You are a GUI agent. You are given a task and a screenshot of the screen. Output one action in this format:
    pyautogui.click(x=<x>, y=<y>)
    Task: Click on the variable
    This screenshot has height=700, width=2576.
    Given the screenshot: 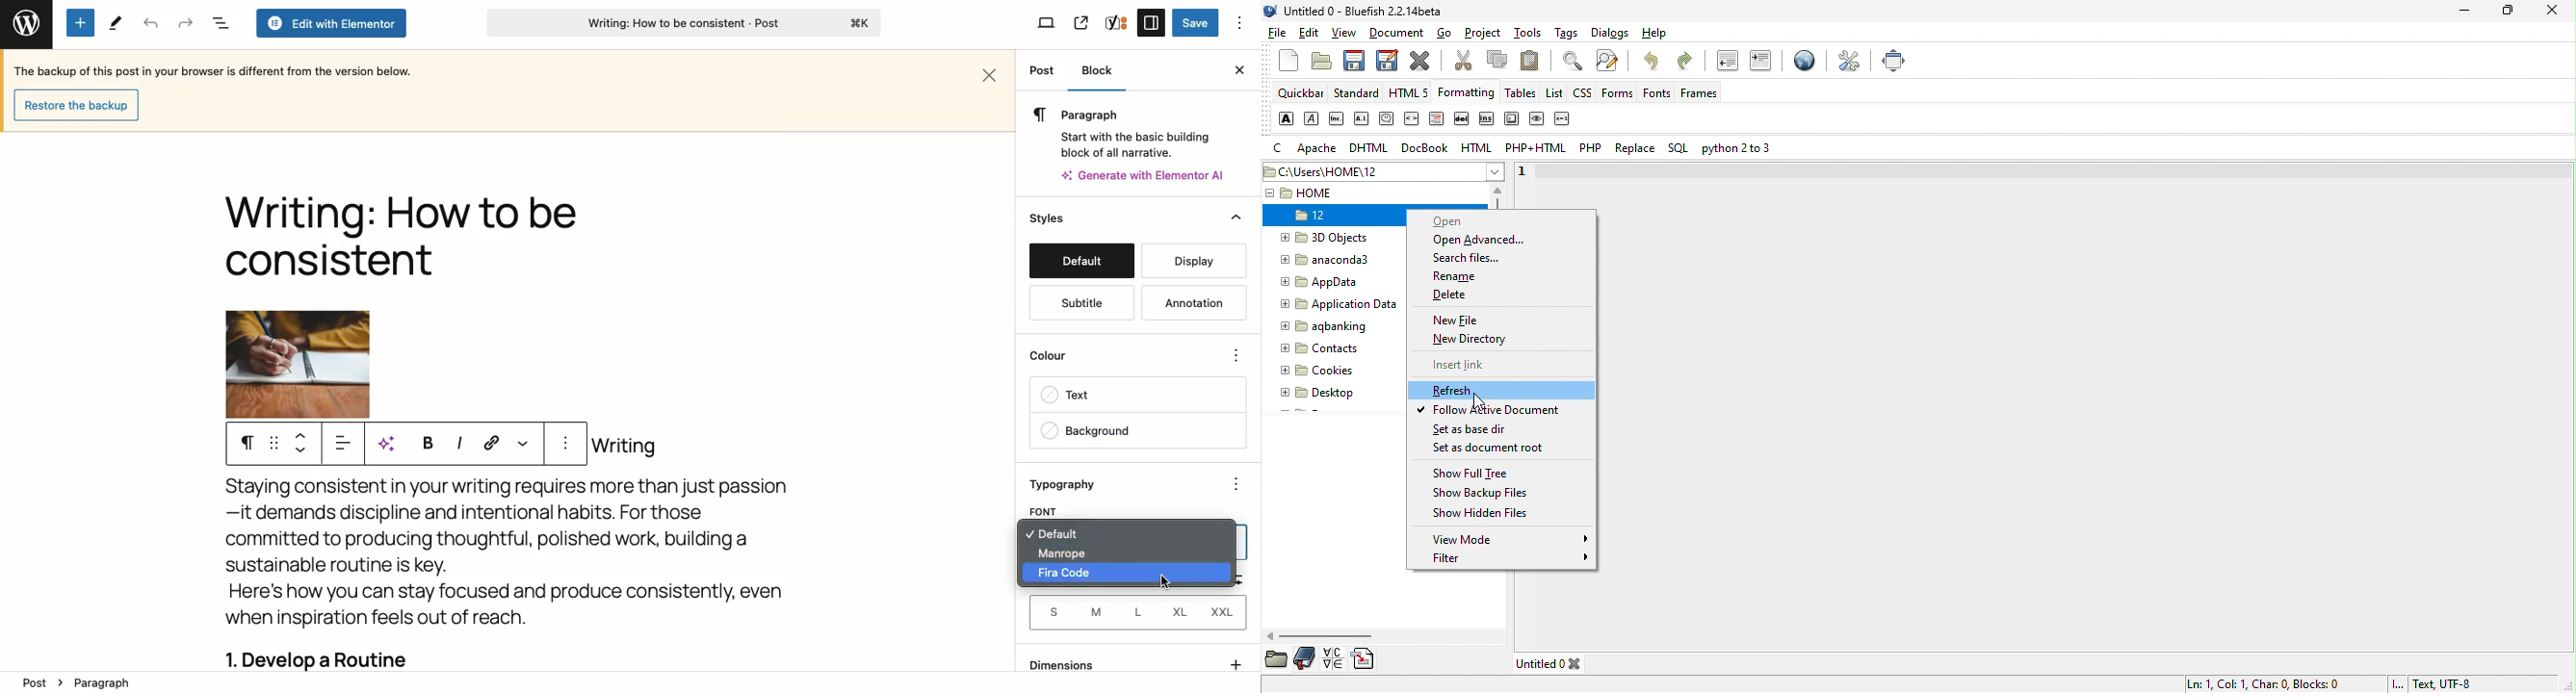 What is the action you would take?
    pyautogui.click(x=1562, y=118)
    